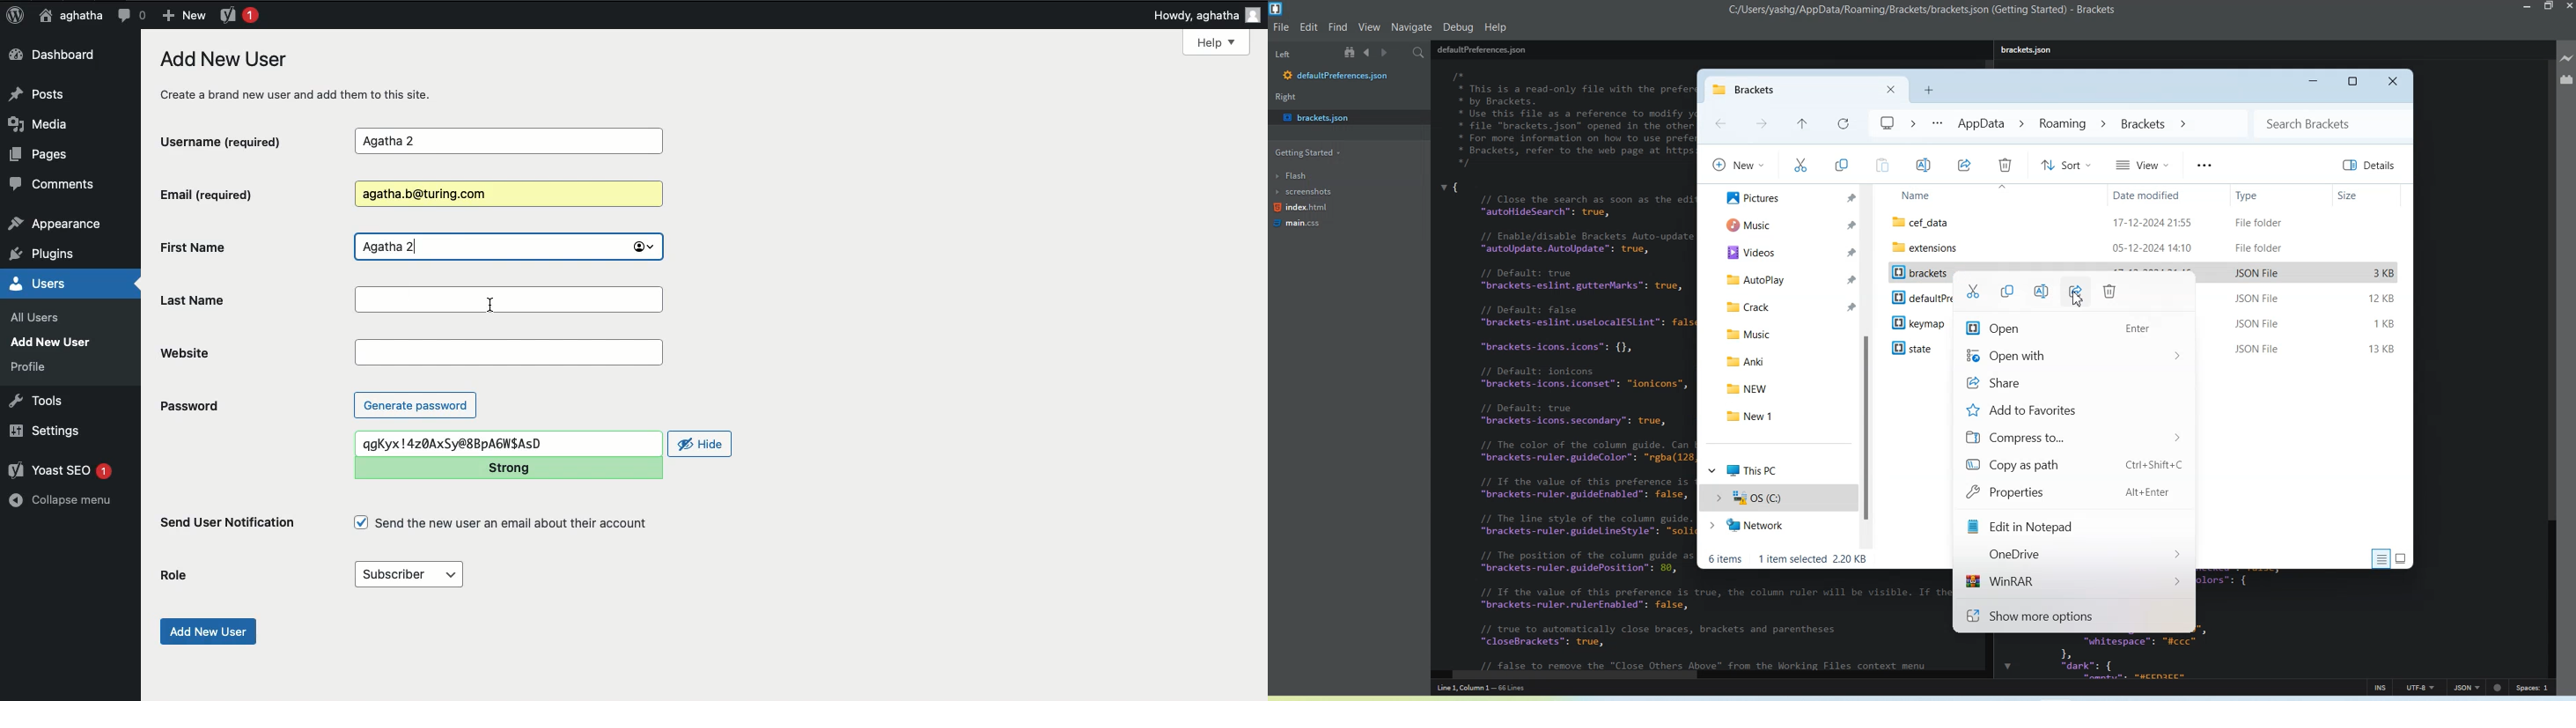 This screenshot has width=2576, height=728. Describe the element at coordinates (54, 187) in the screenshot. I see `Comments` at that location.